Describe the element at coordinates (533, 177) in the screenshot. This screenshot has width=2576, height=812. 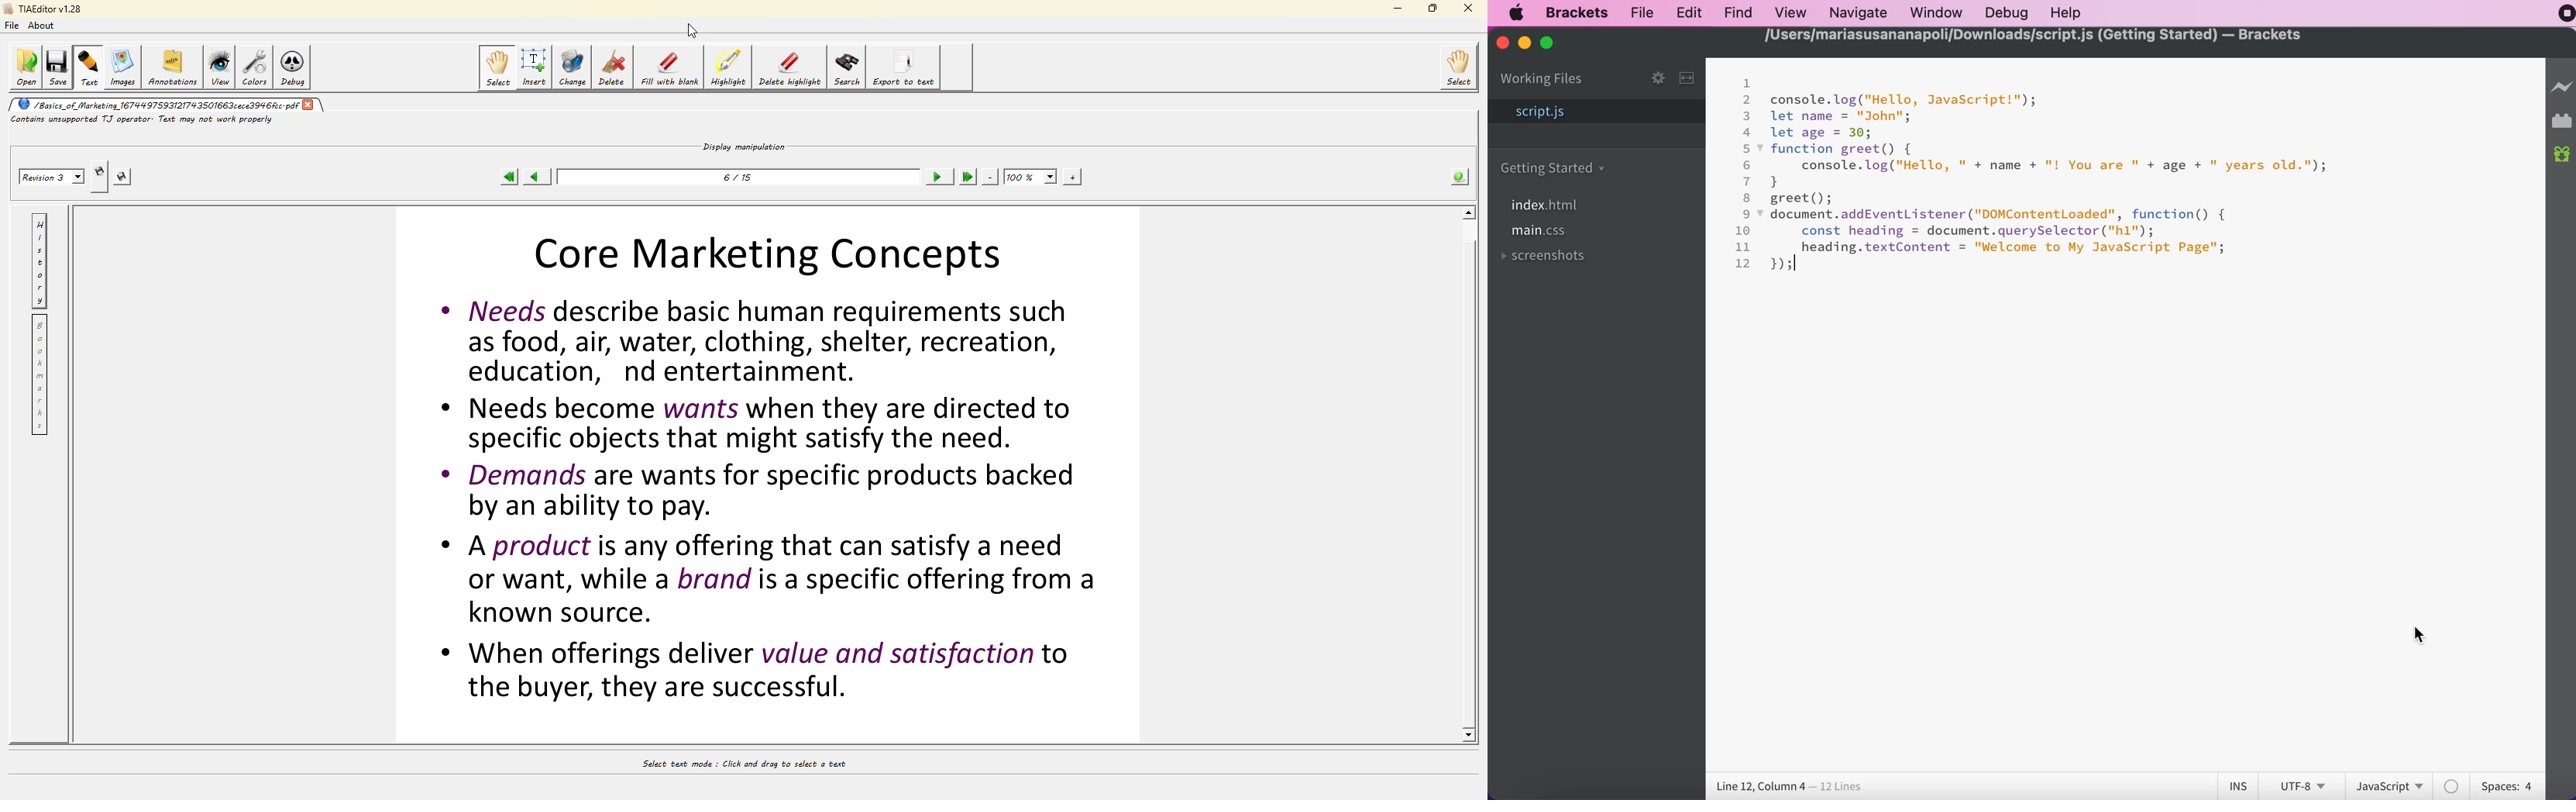
I see `previous page` at that location.